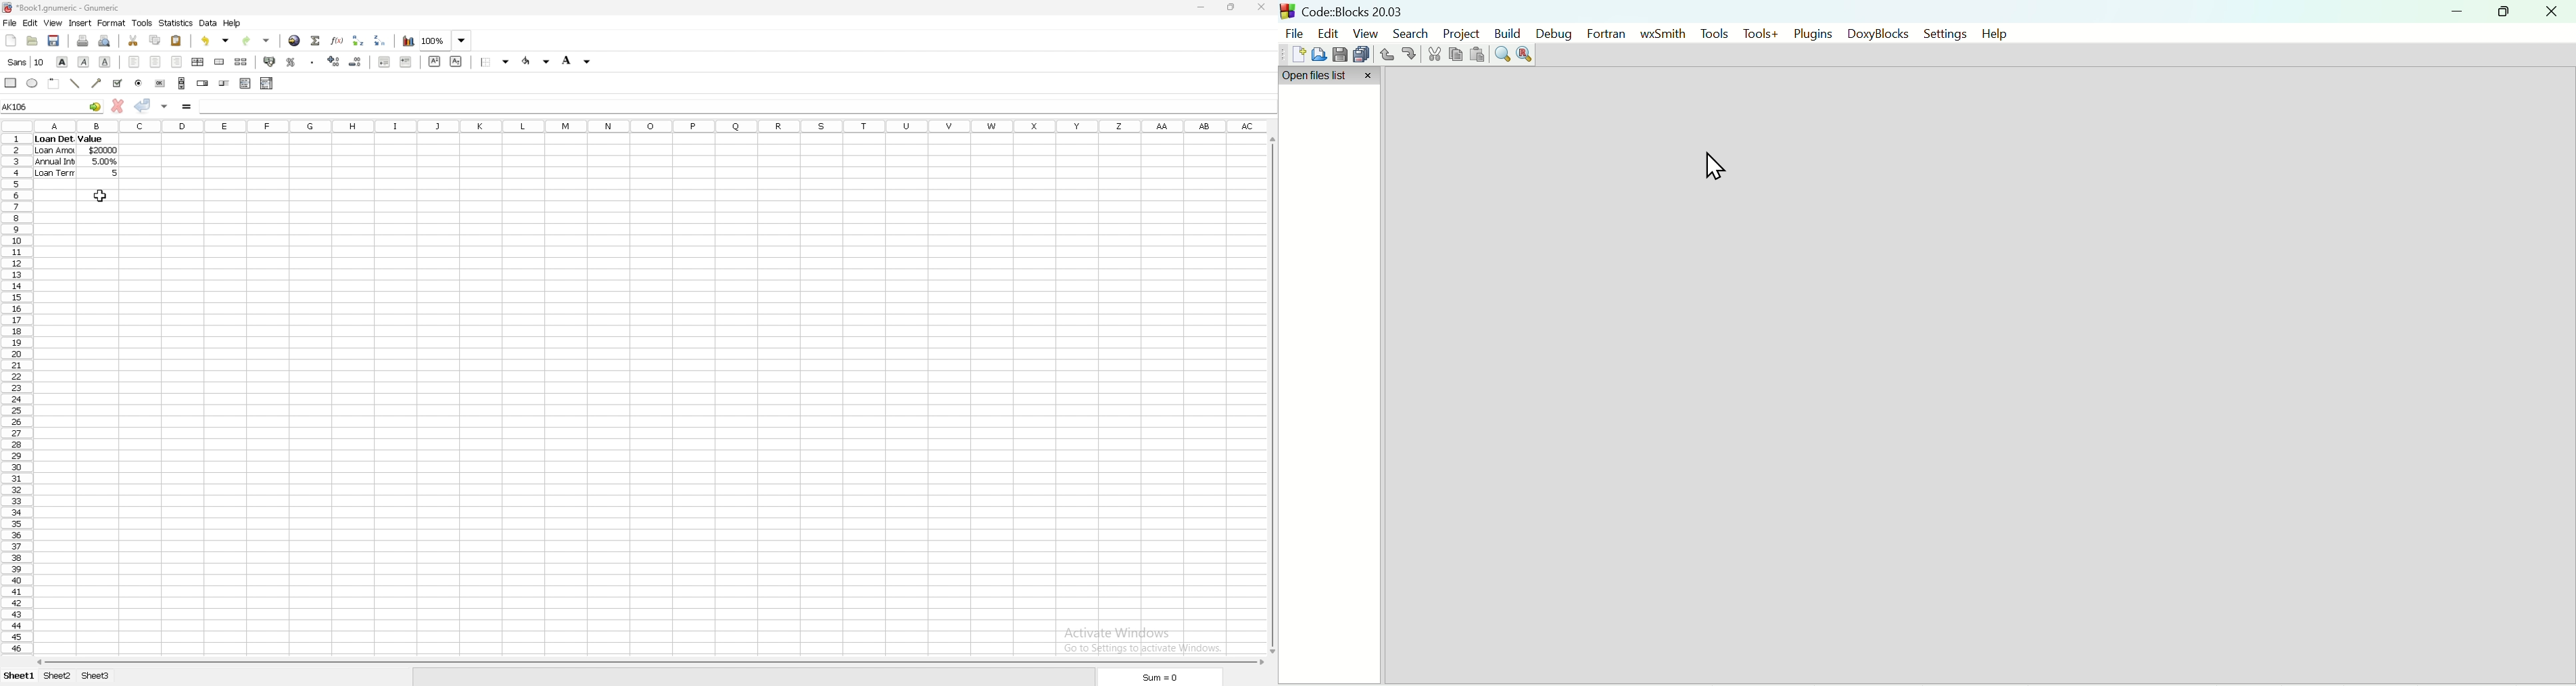 This screenshot has height=700, width=2576. What do you see at coordinates (1331, 74) in the screenshot?
I see `Open files list tab` at bounding box center [1331, 74].